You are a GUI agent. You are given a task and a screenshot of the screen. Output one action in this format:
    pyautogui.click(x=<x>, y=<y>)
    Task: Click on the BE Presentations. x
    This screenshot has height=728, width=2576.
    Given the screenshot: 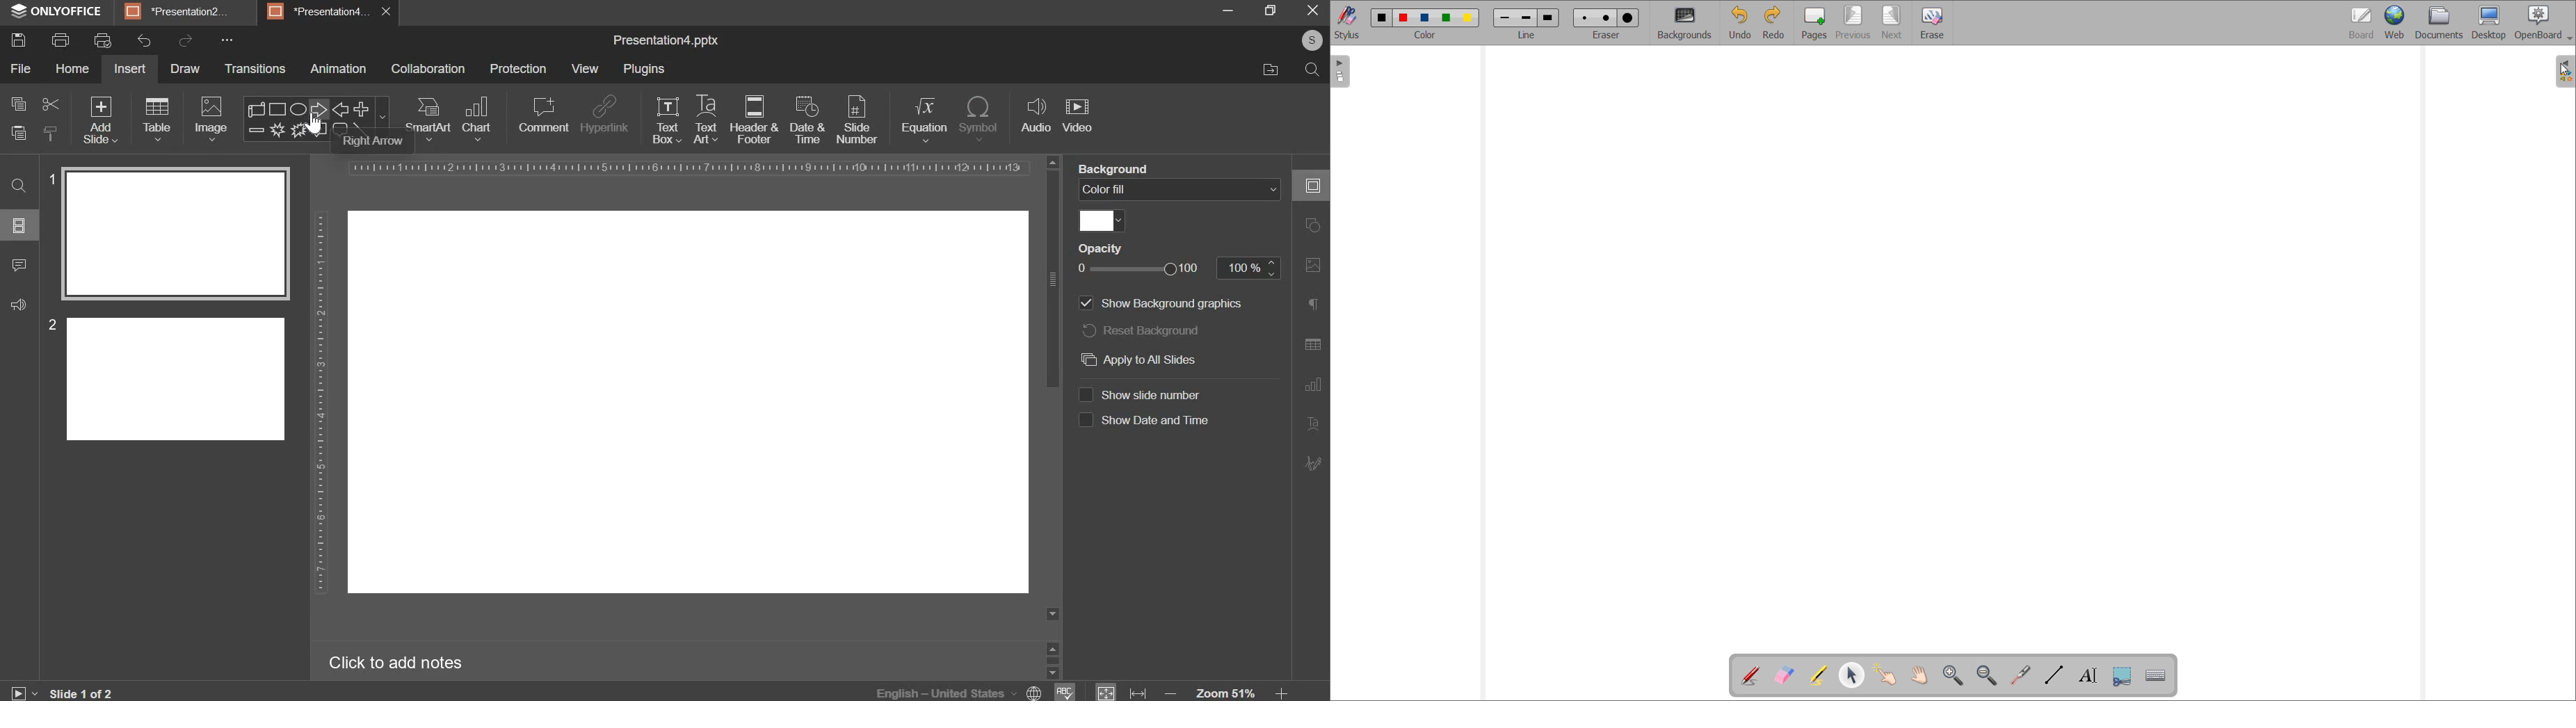 What is the action you would take?
    pyautogui.click(x=331, y=11)
    